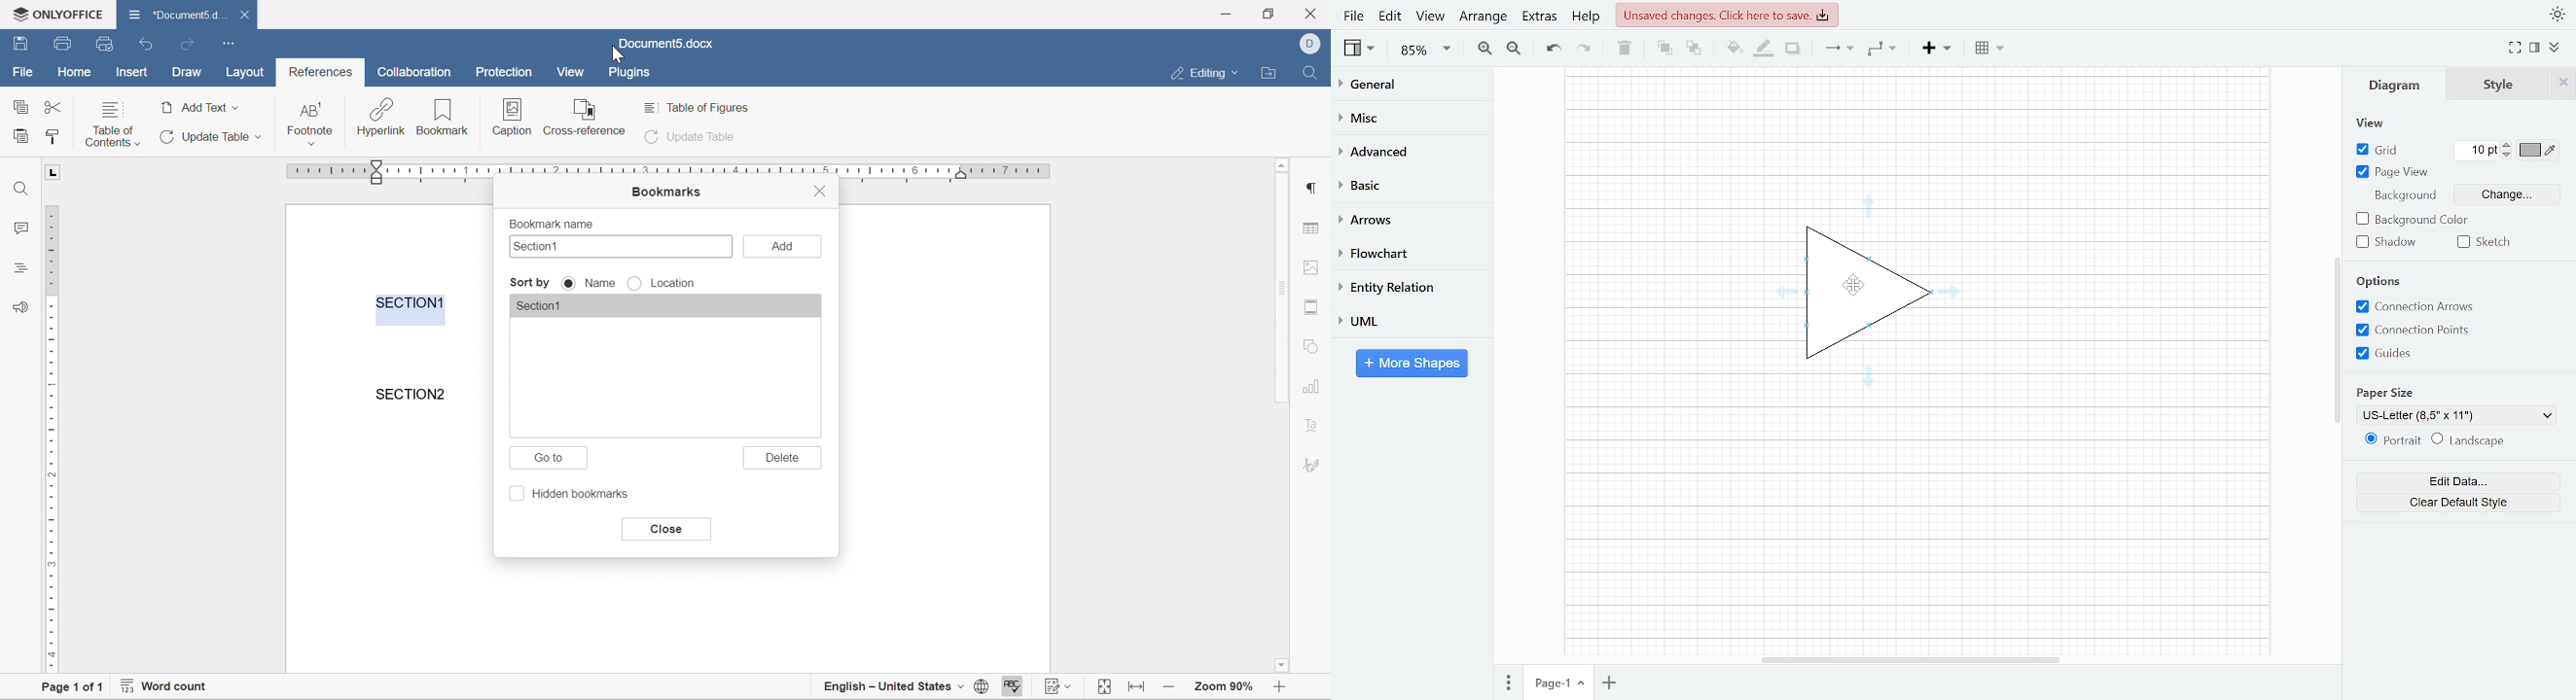  Describe the element at coordinates (981, 690) in the screenshot. I see `set document language` at that location.